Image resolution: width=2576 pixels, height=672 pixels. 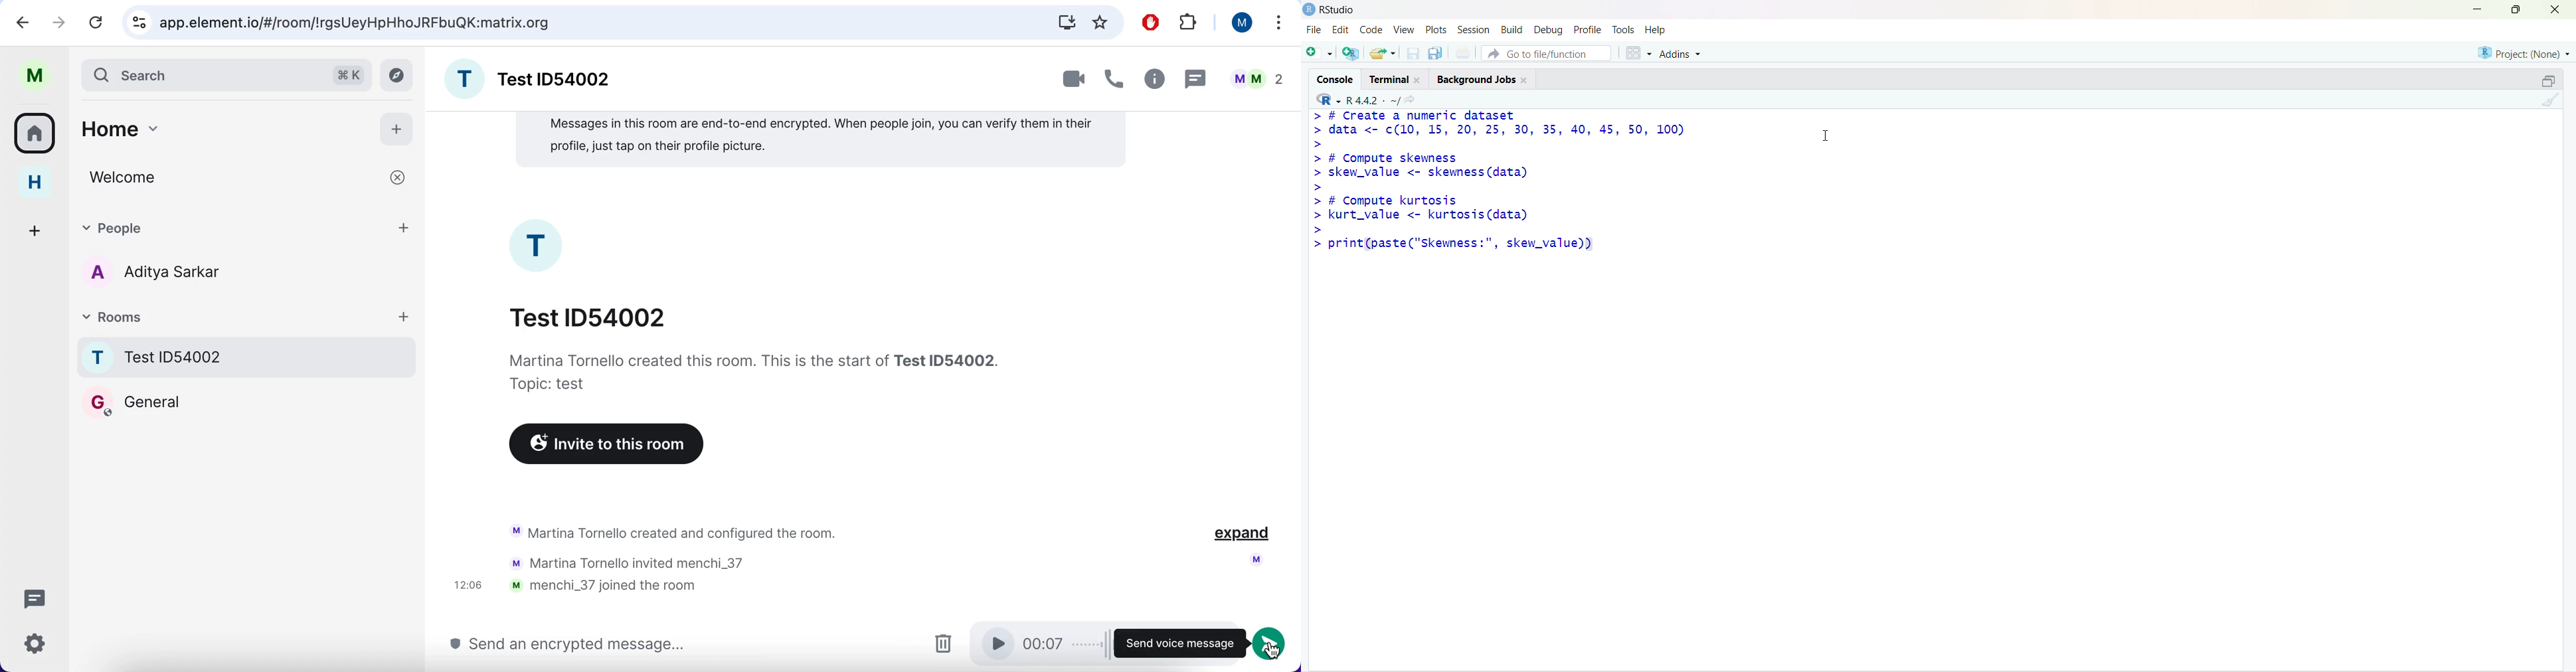 I want to click on File, so click(x=1315, y=31).